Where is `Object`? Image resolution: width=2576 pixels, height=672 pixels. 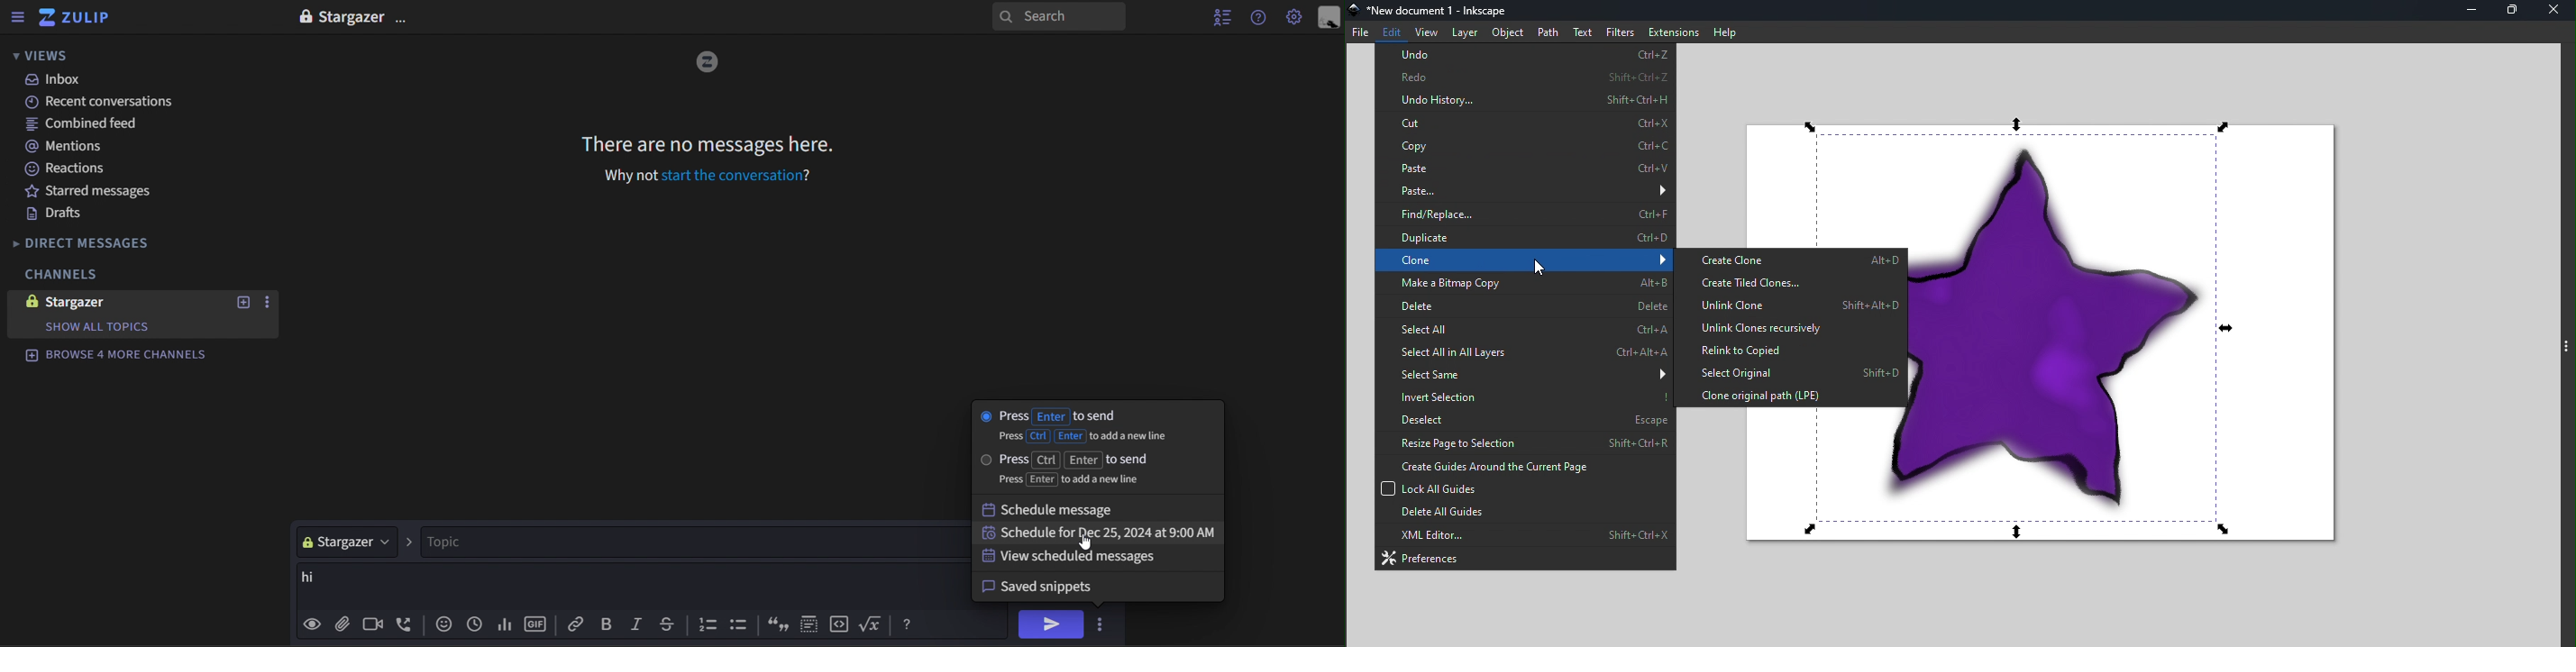
Object is located at coordinates (1507, 32).